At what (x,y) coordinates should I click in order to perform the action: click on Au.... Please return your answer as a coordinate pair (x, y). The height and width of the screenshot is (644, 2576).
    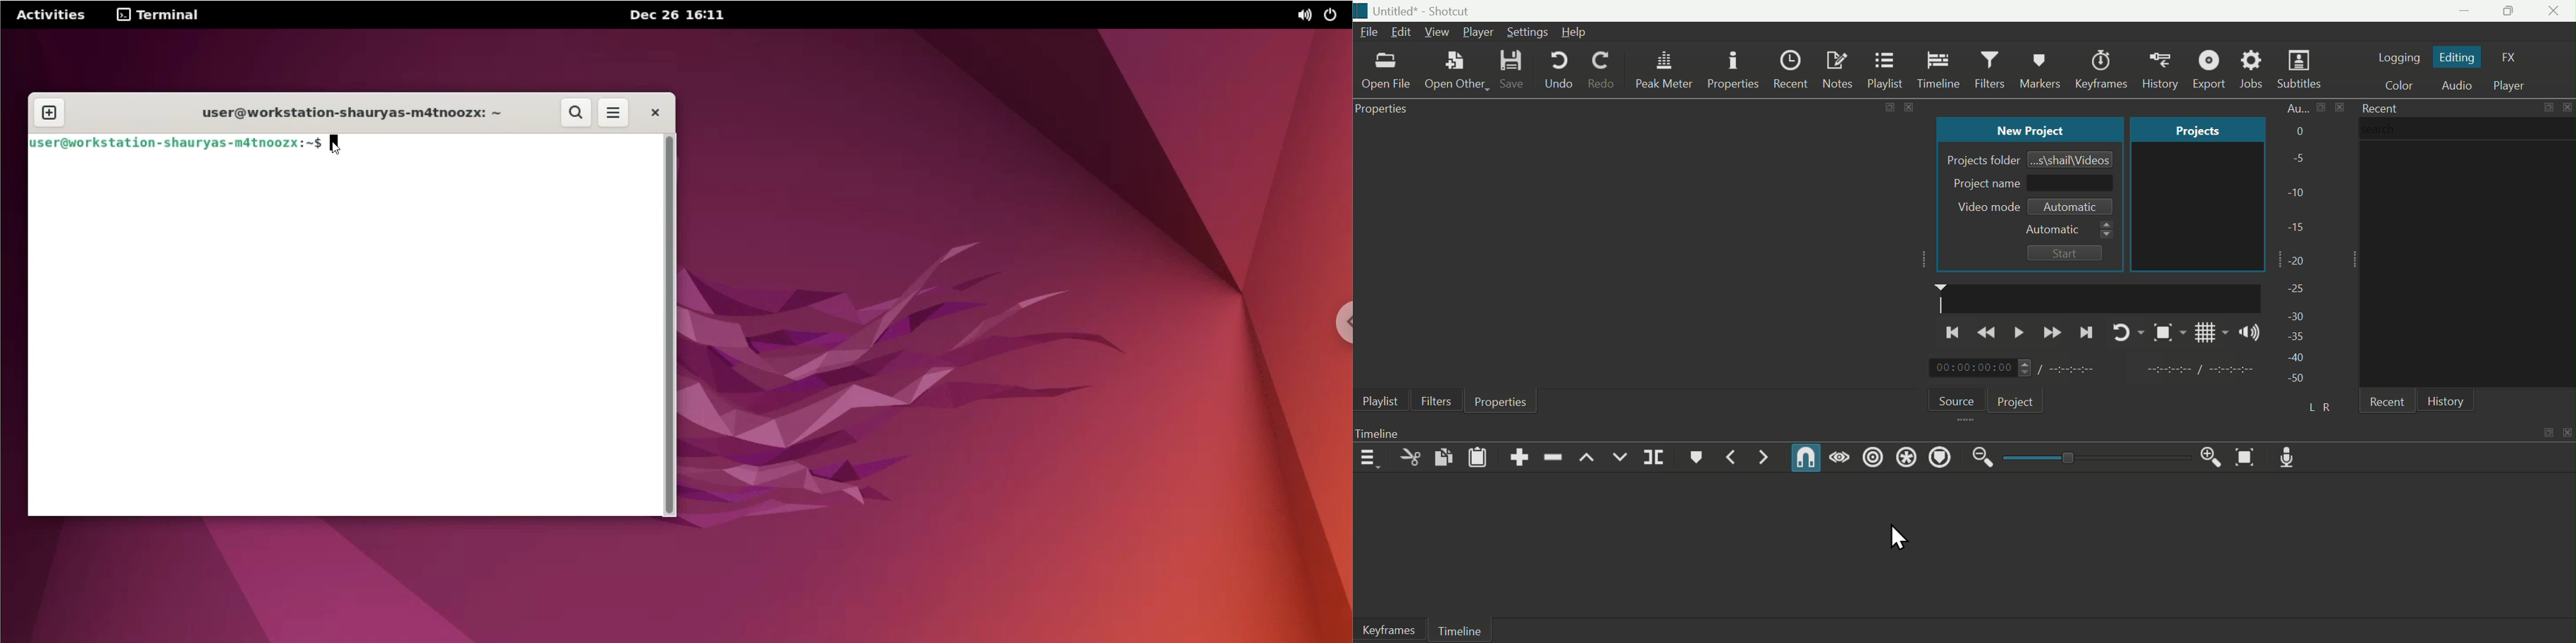
    Looking at the image, I should click on (2294, 108).